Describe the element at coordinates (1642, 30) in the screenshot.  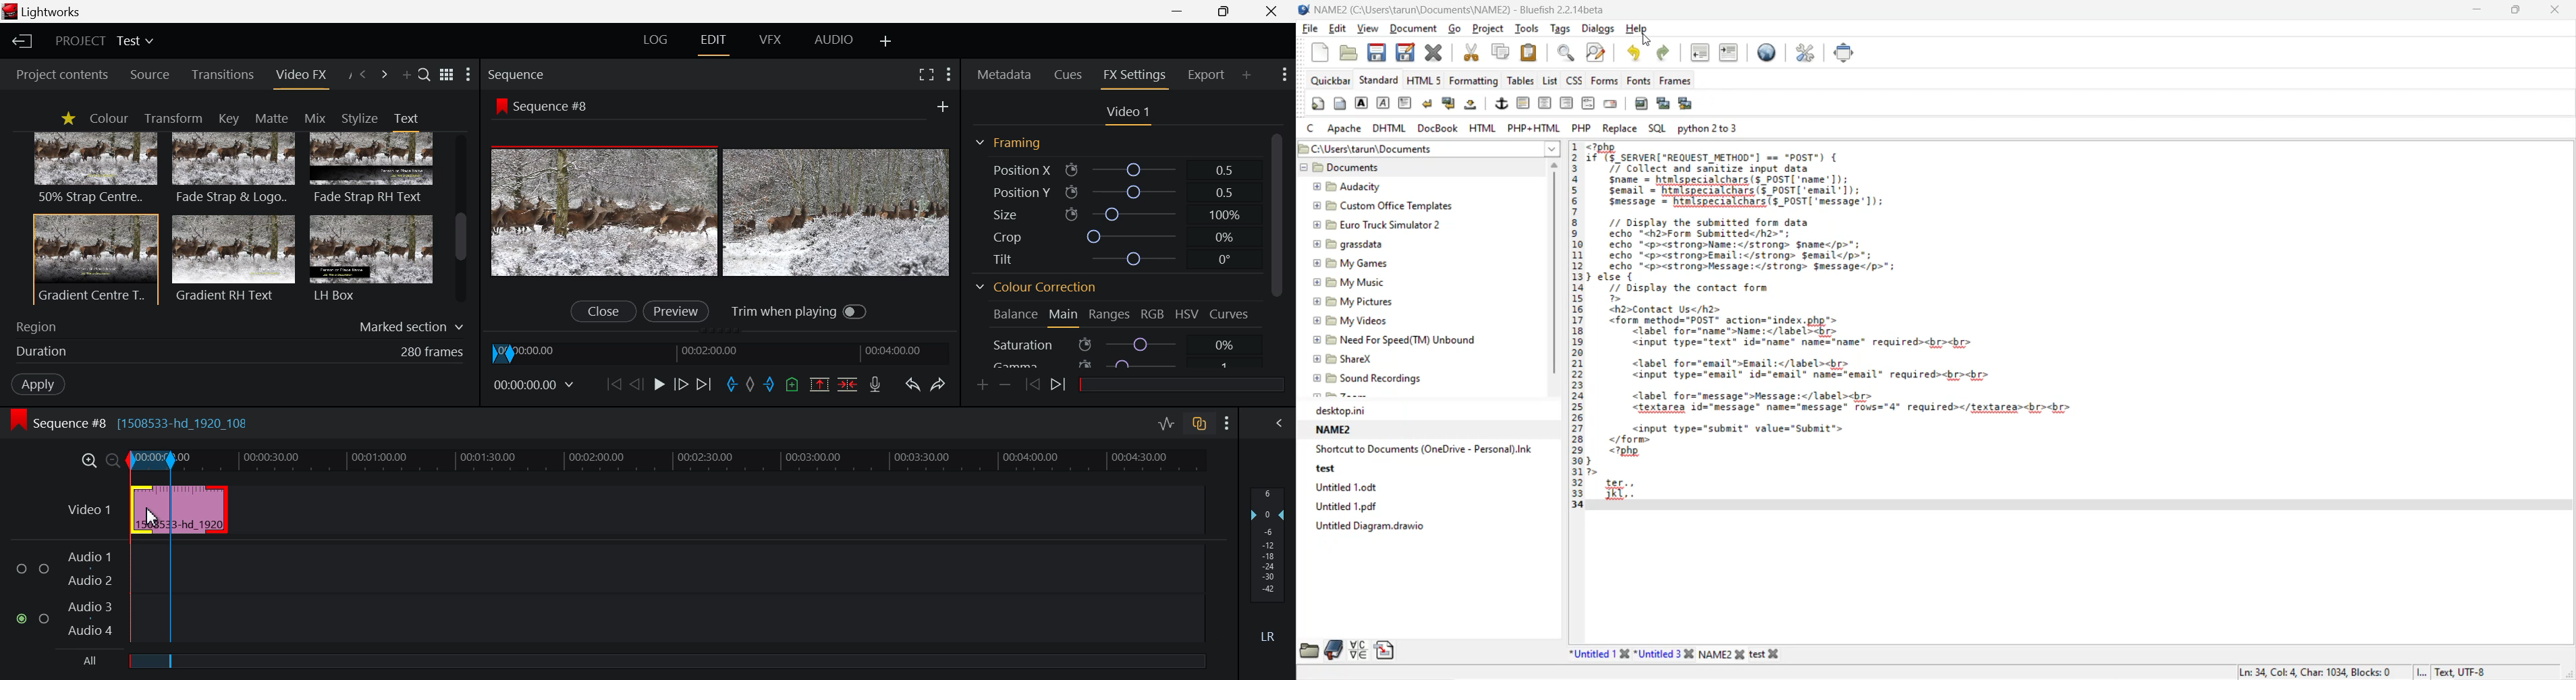
I see `help` at that location.